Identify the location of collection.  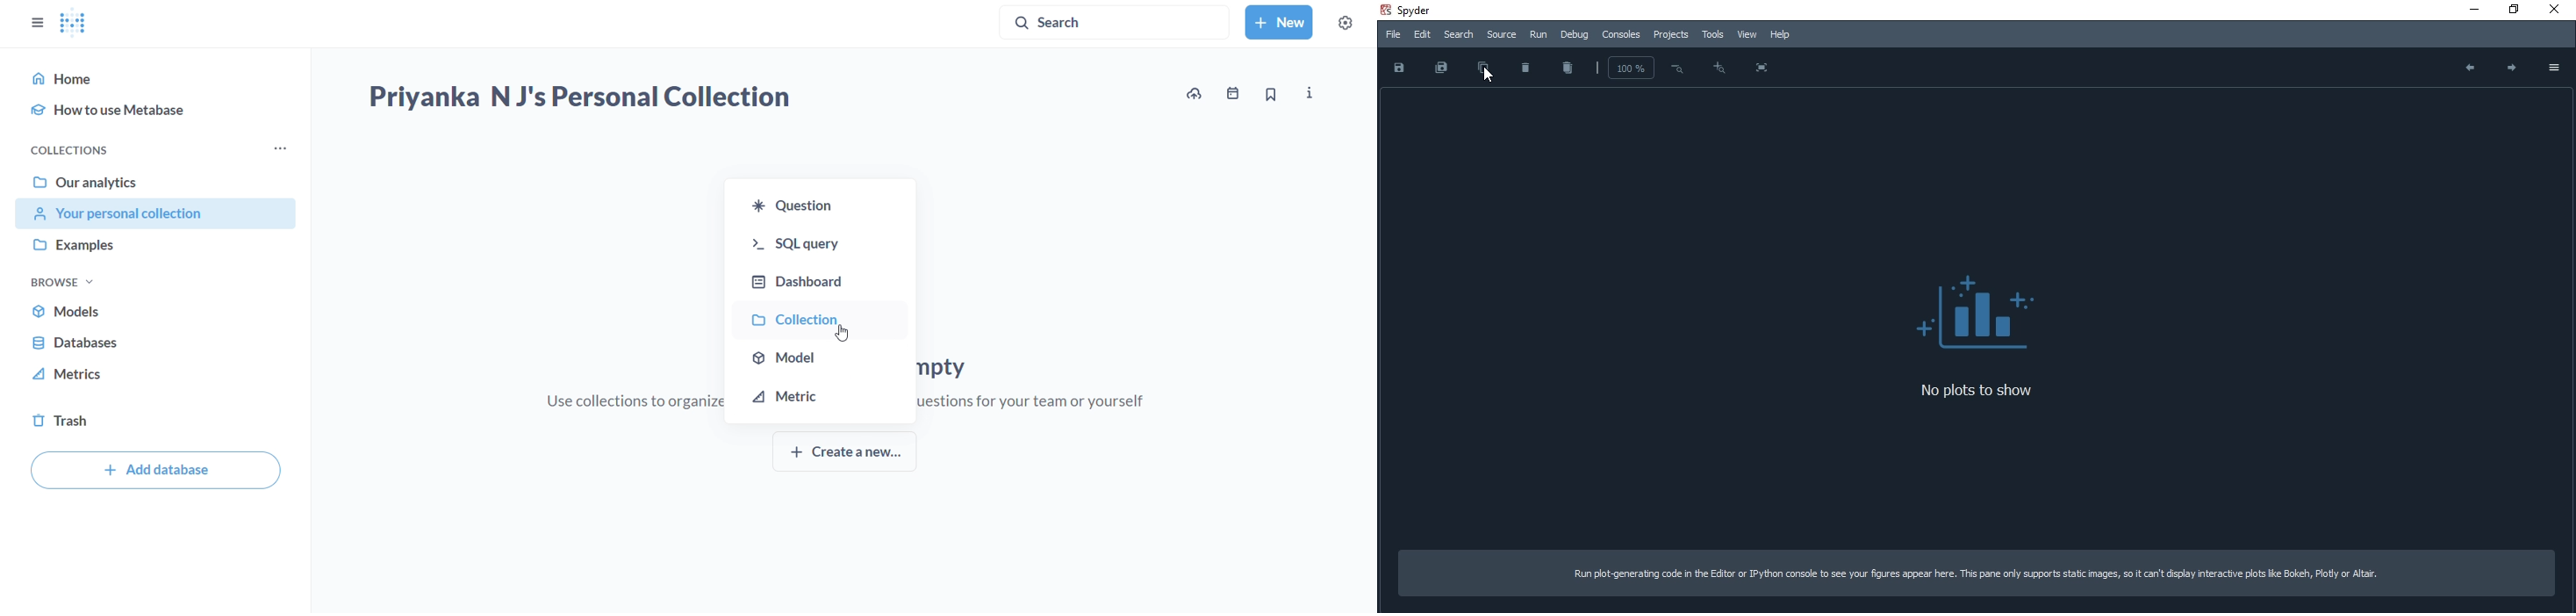
(820, 316).